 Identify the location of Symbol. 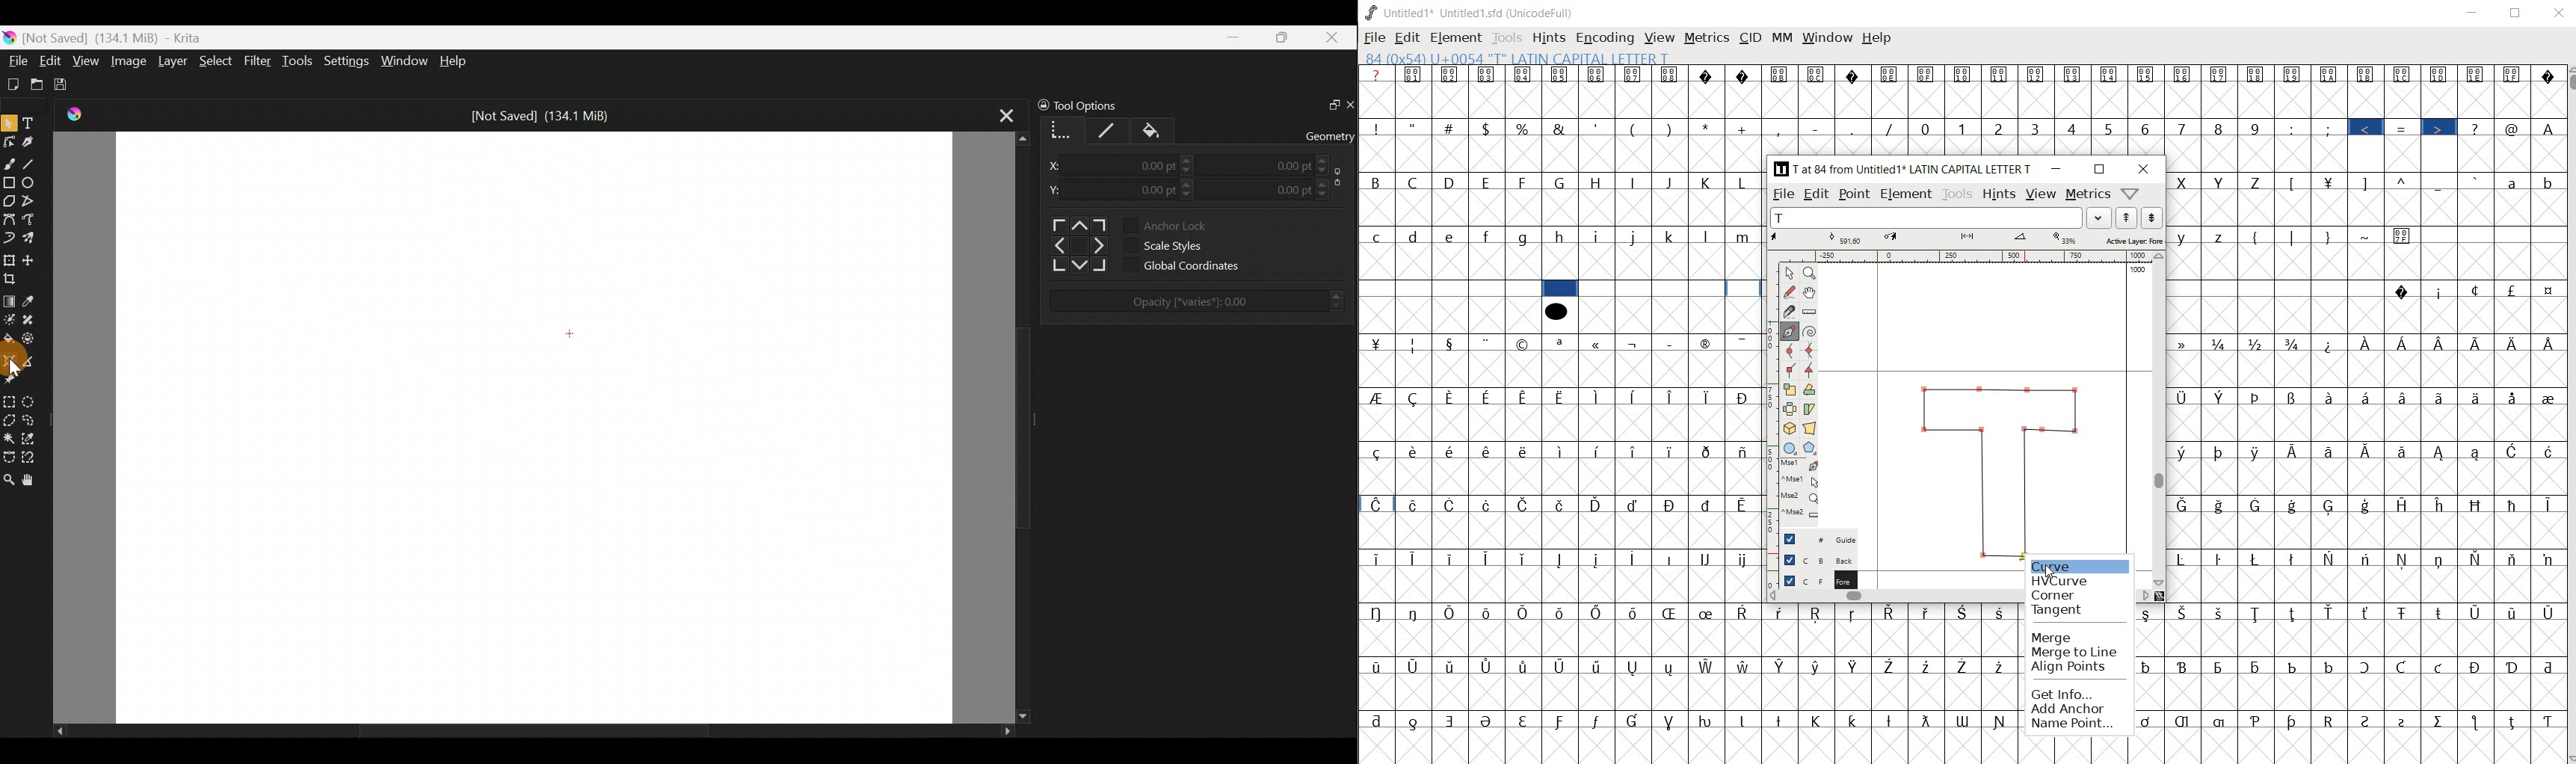
(2405, 345).